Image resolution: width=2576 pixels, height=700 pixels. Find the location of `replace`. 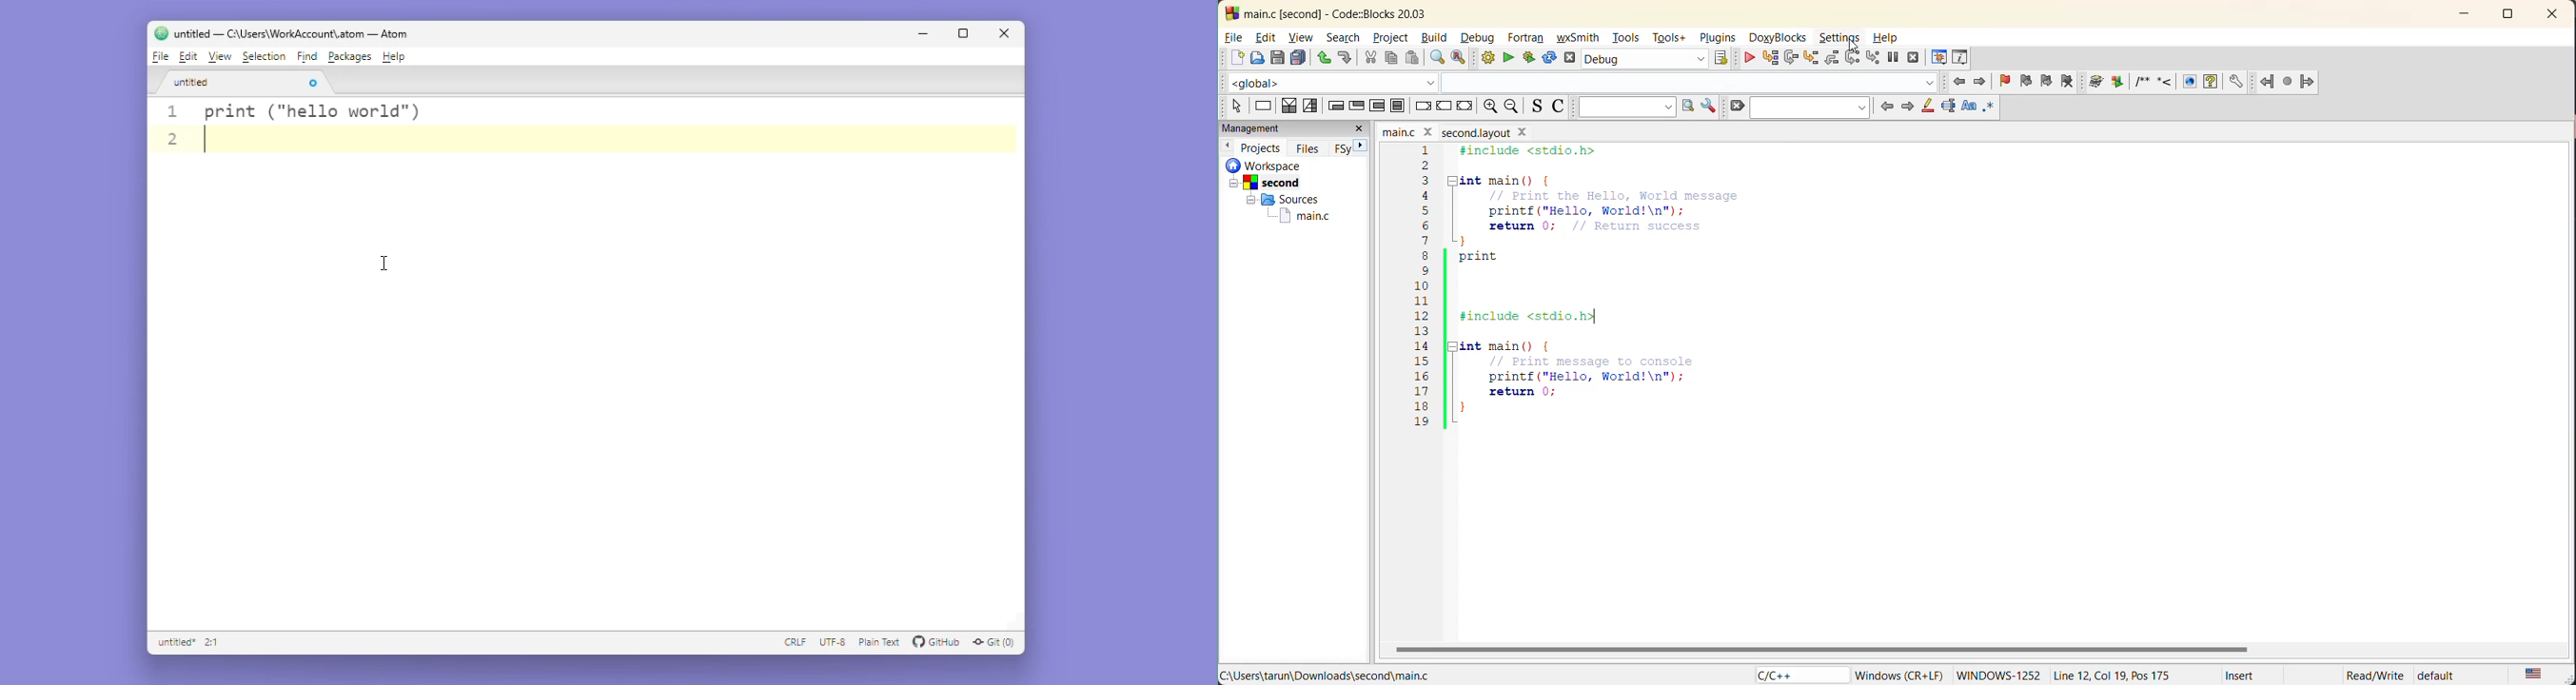

replace is located at coordinates (1462, 58).